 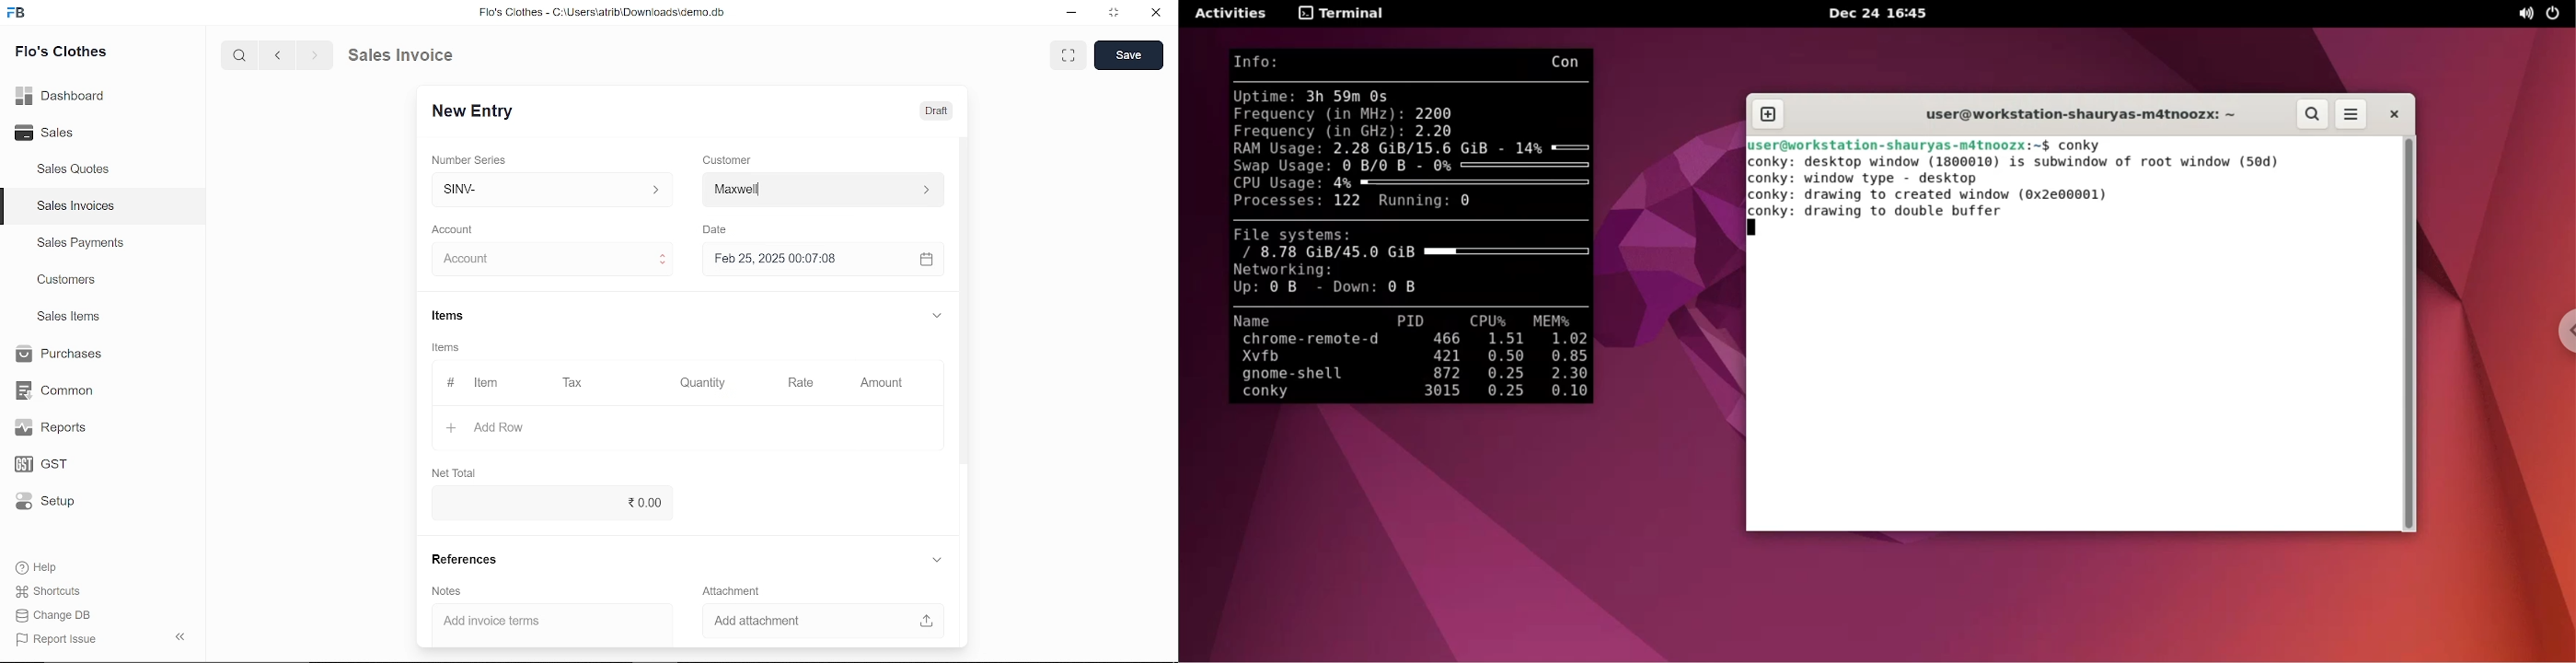 What do you see at coordinates (1154, 13) in the screenshot?
I see `close` at bounding box center [1154, 13].